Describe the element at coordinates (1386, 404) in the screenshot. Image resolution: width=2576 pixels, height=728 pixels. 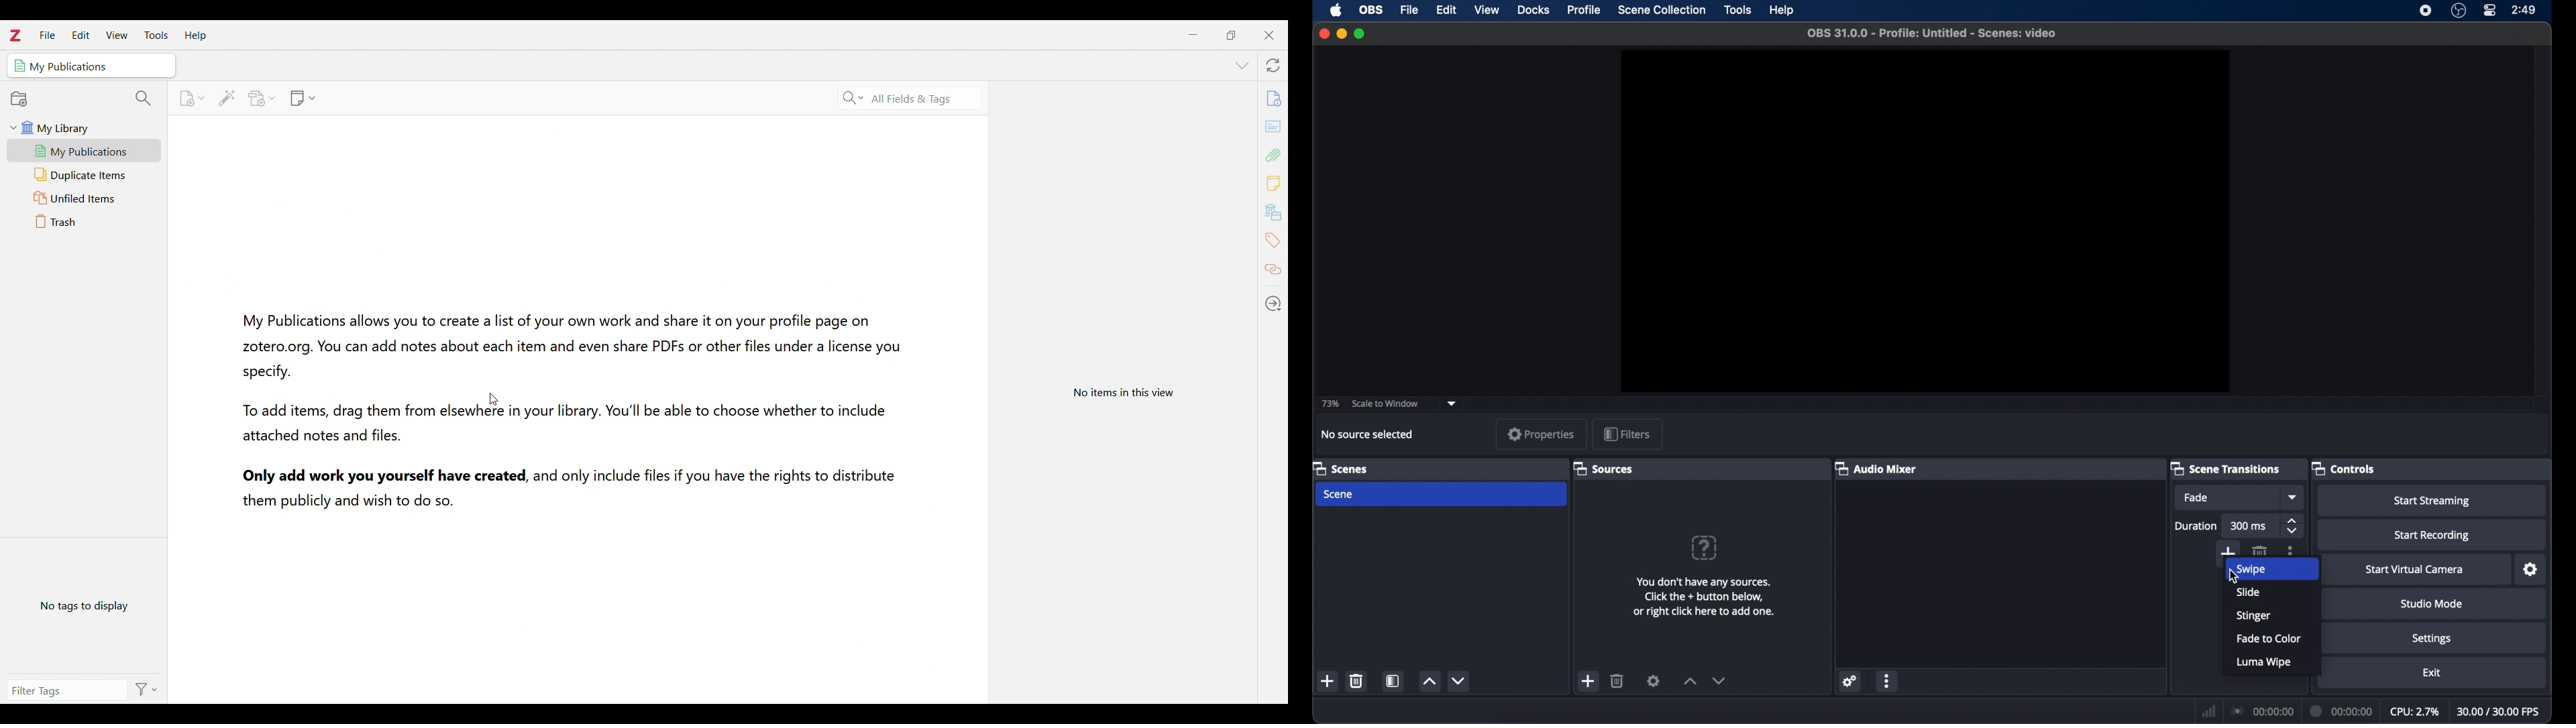
I see `scale to window` at that location.